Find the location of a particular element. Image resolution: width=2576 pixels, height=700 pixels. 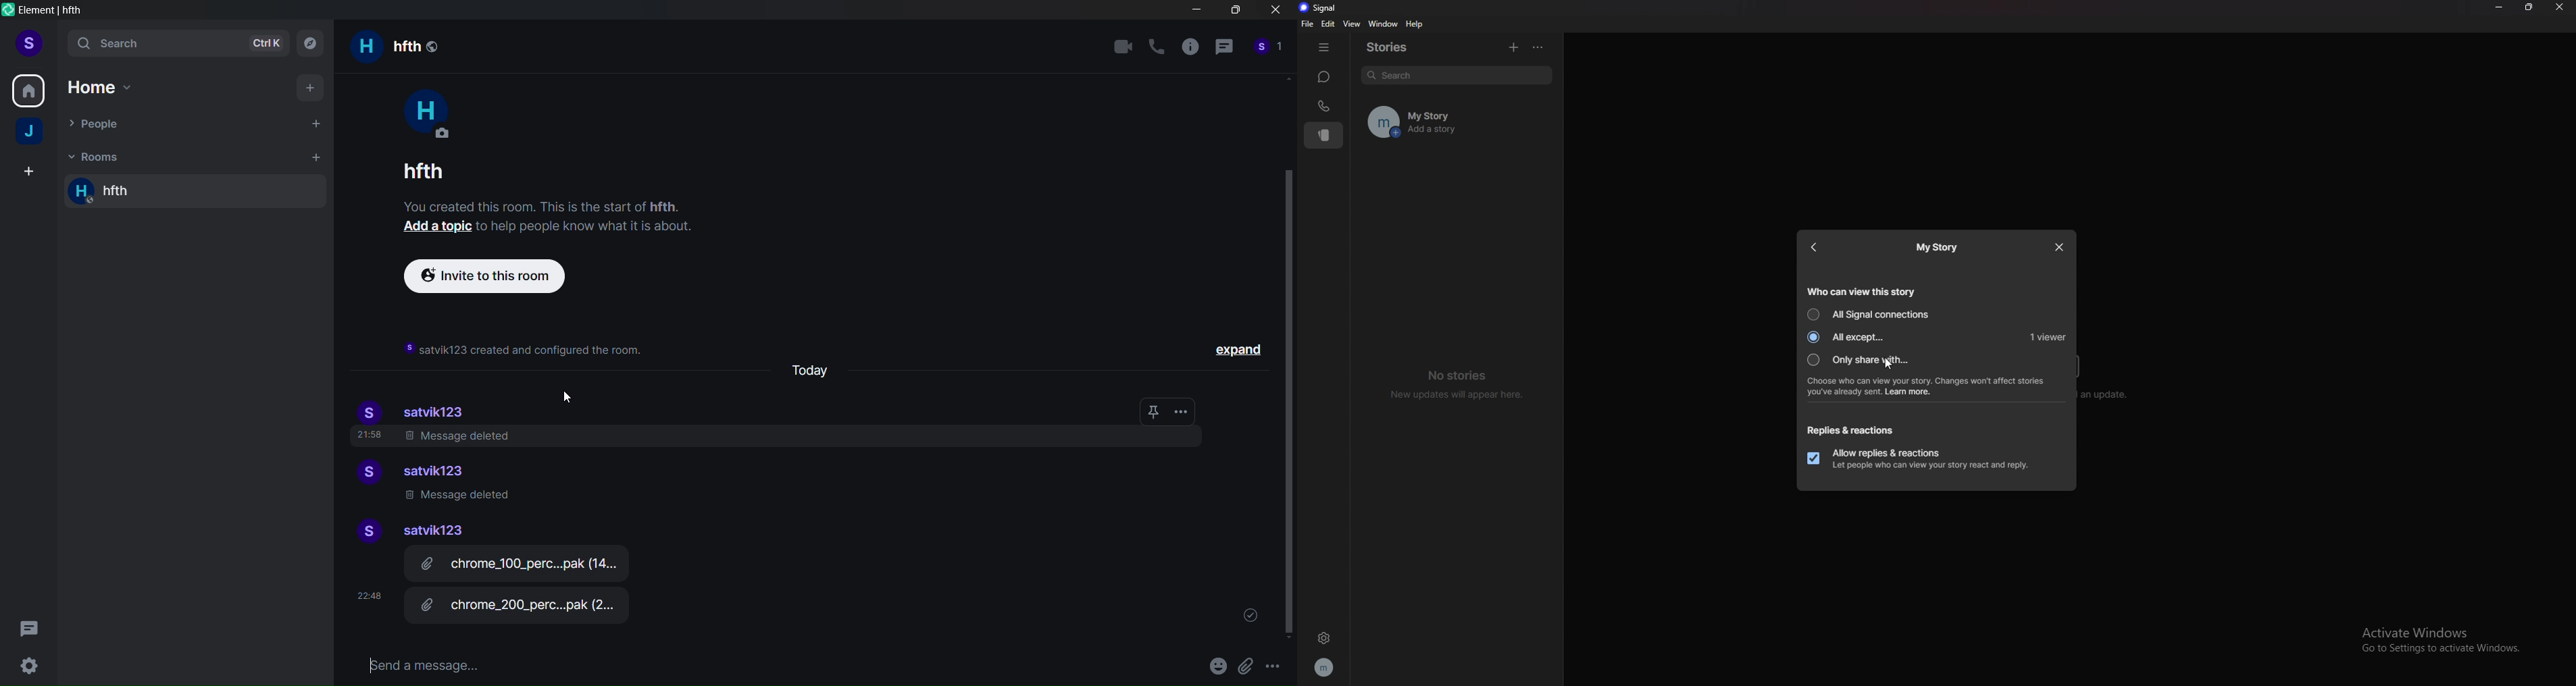

Add a topic is located at coordinates (430, 230).